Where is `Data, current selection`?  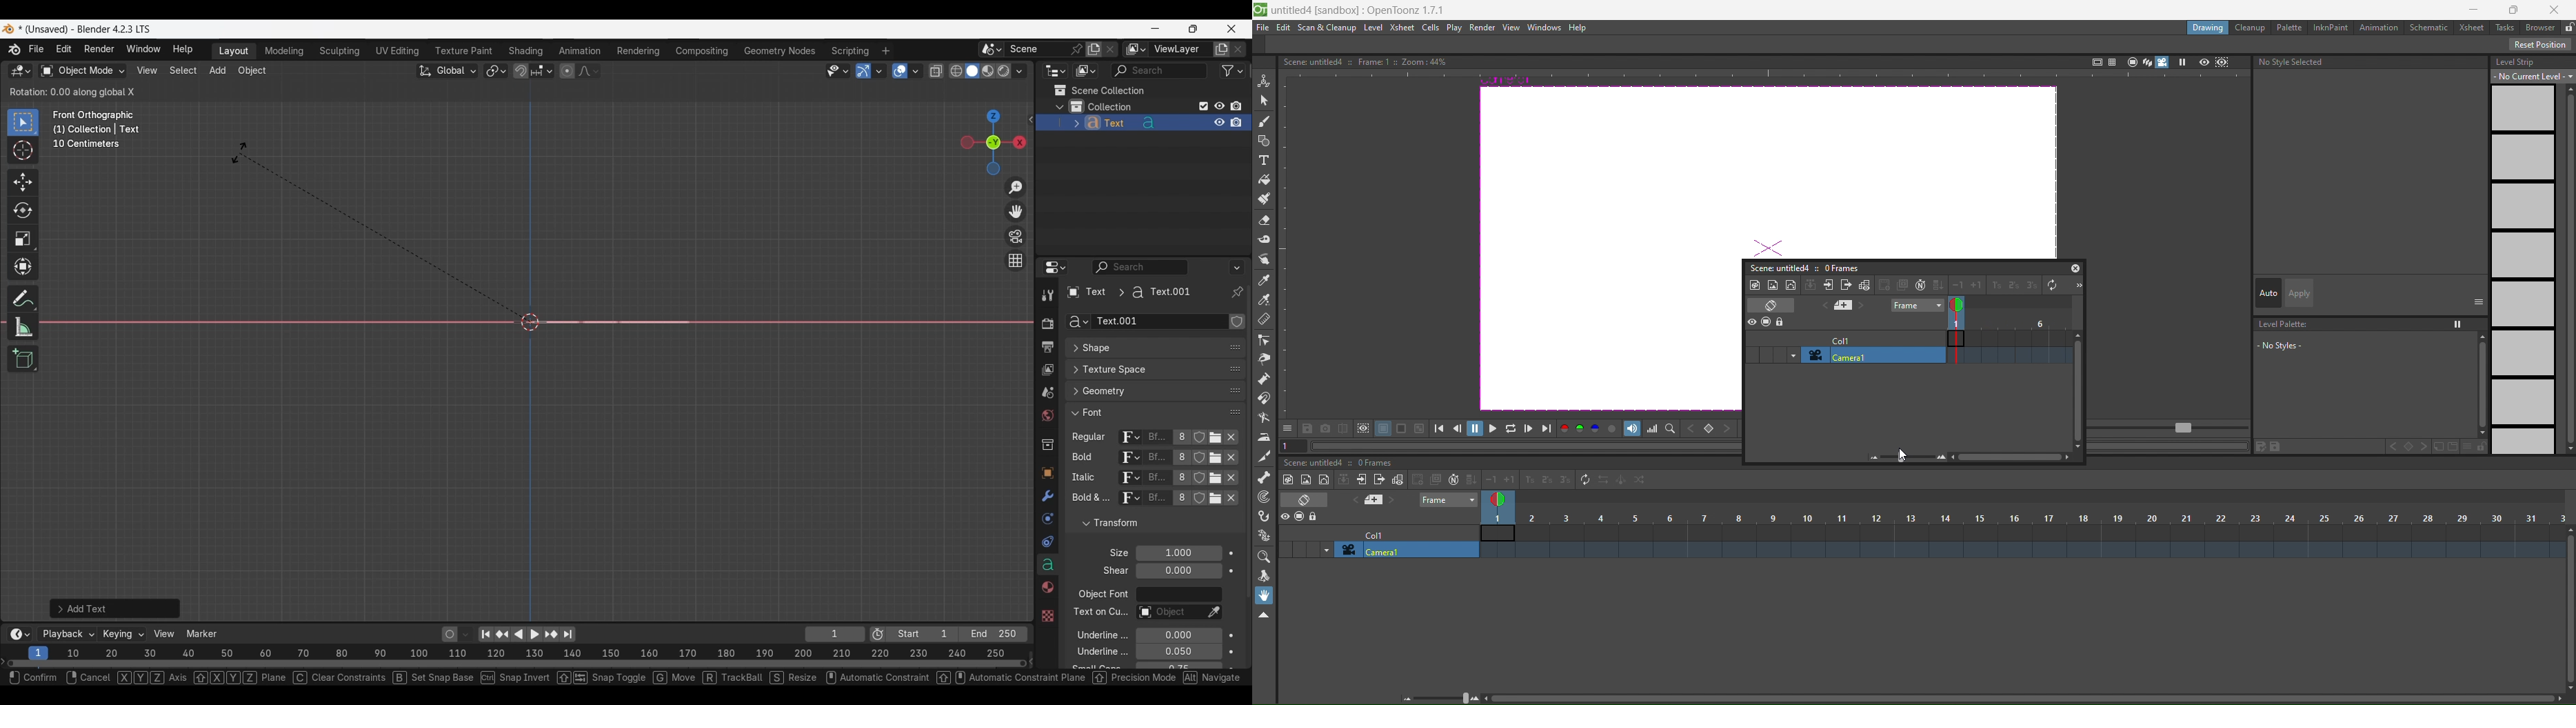 Data, current selection is located at coordinates (1048, 565).